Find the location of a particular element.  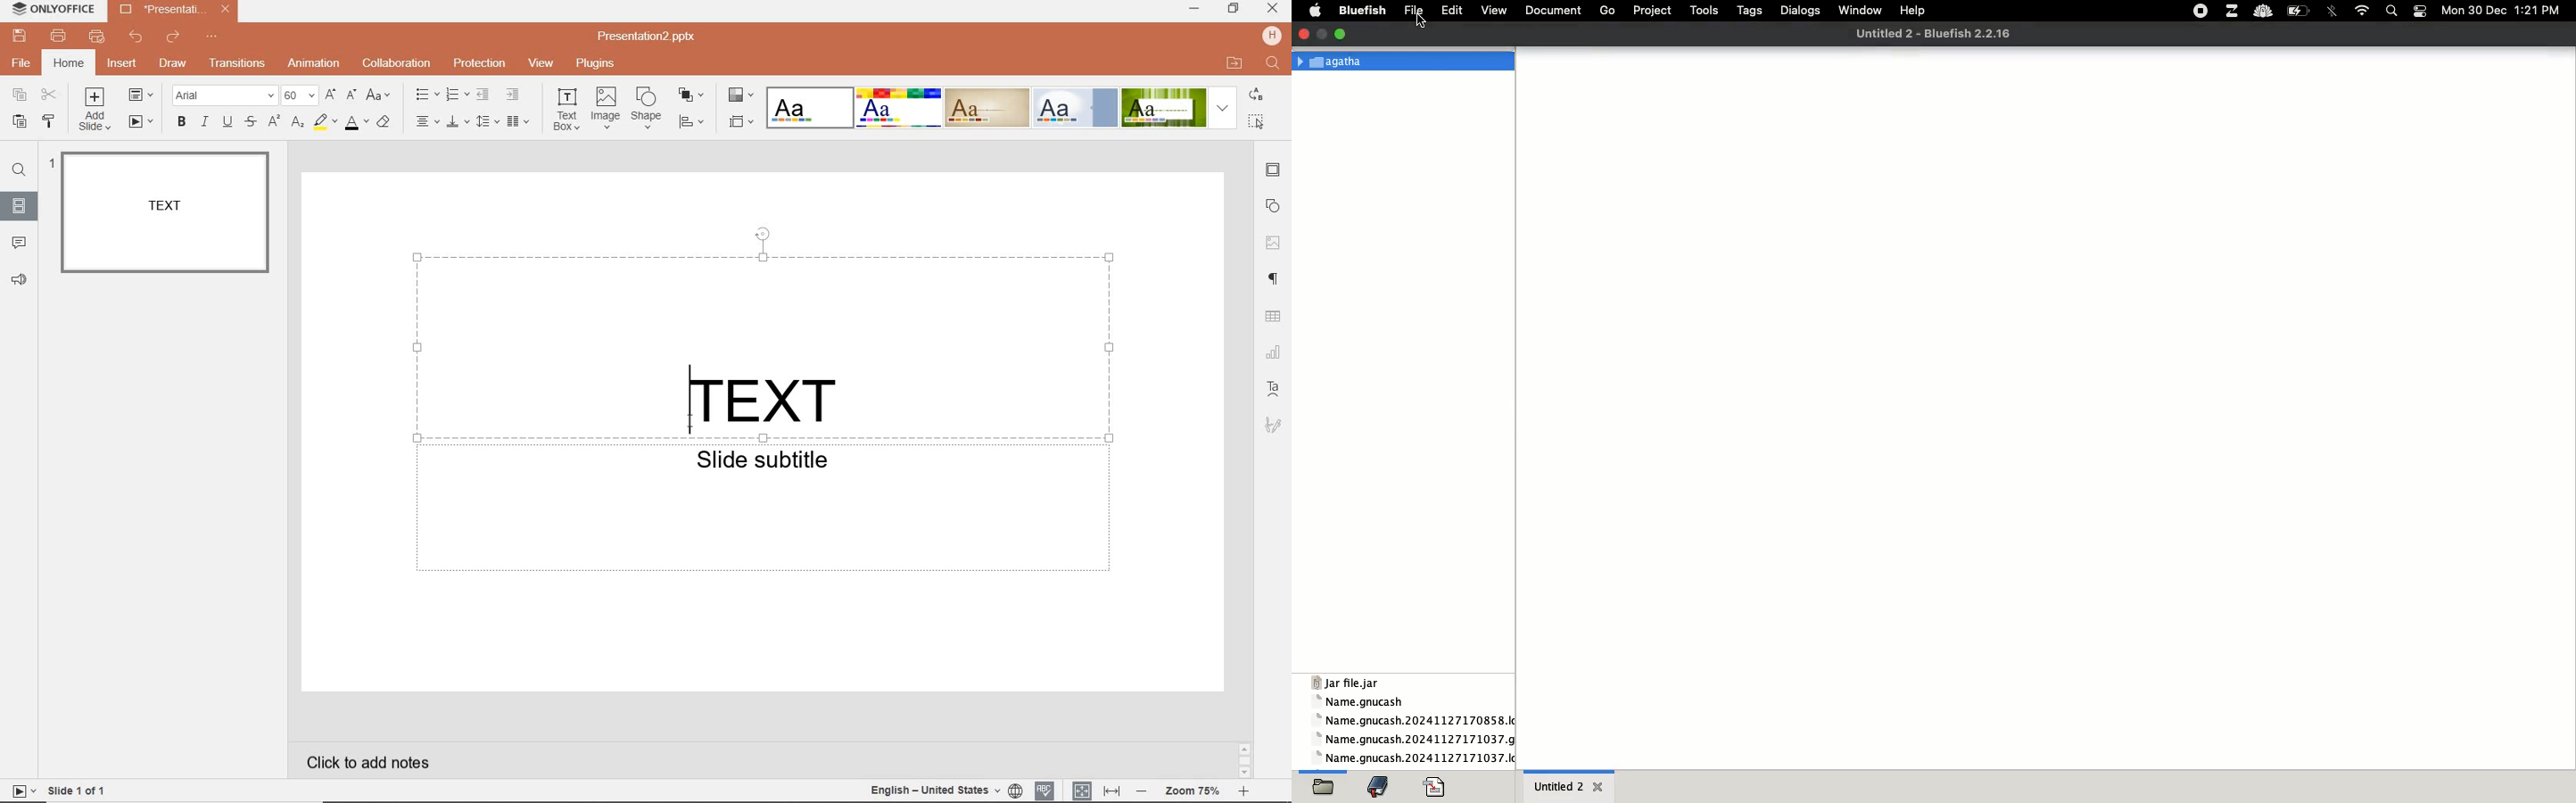

TRANSITION is located at coordinates (238, 63).